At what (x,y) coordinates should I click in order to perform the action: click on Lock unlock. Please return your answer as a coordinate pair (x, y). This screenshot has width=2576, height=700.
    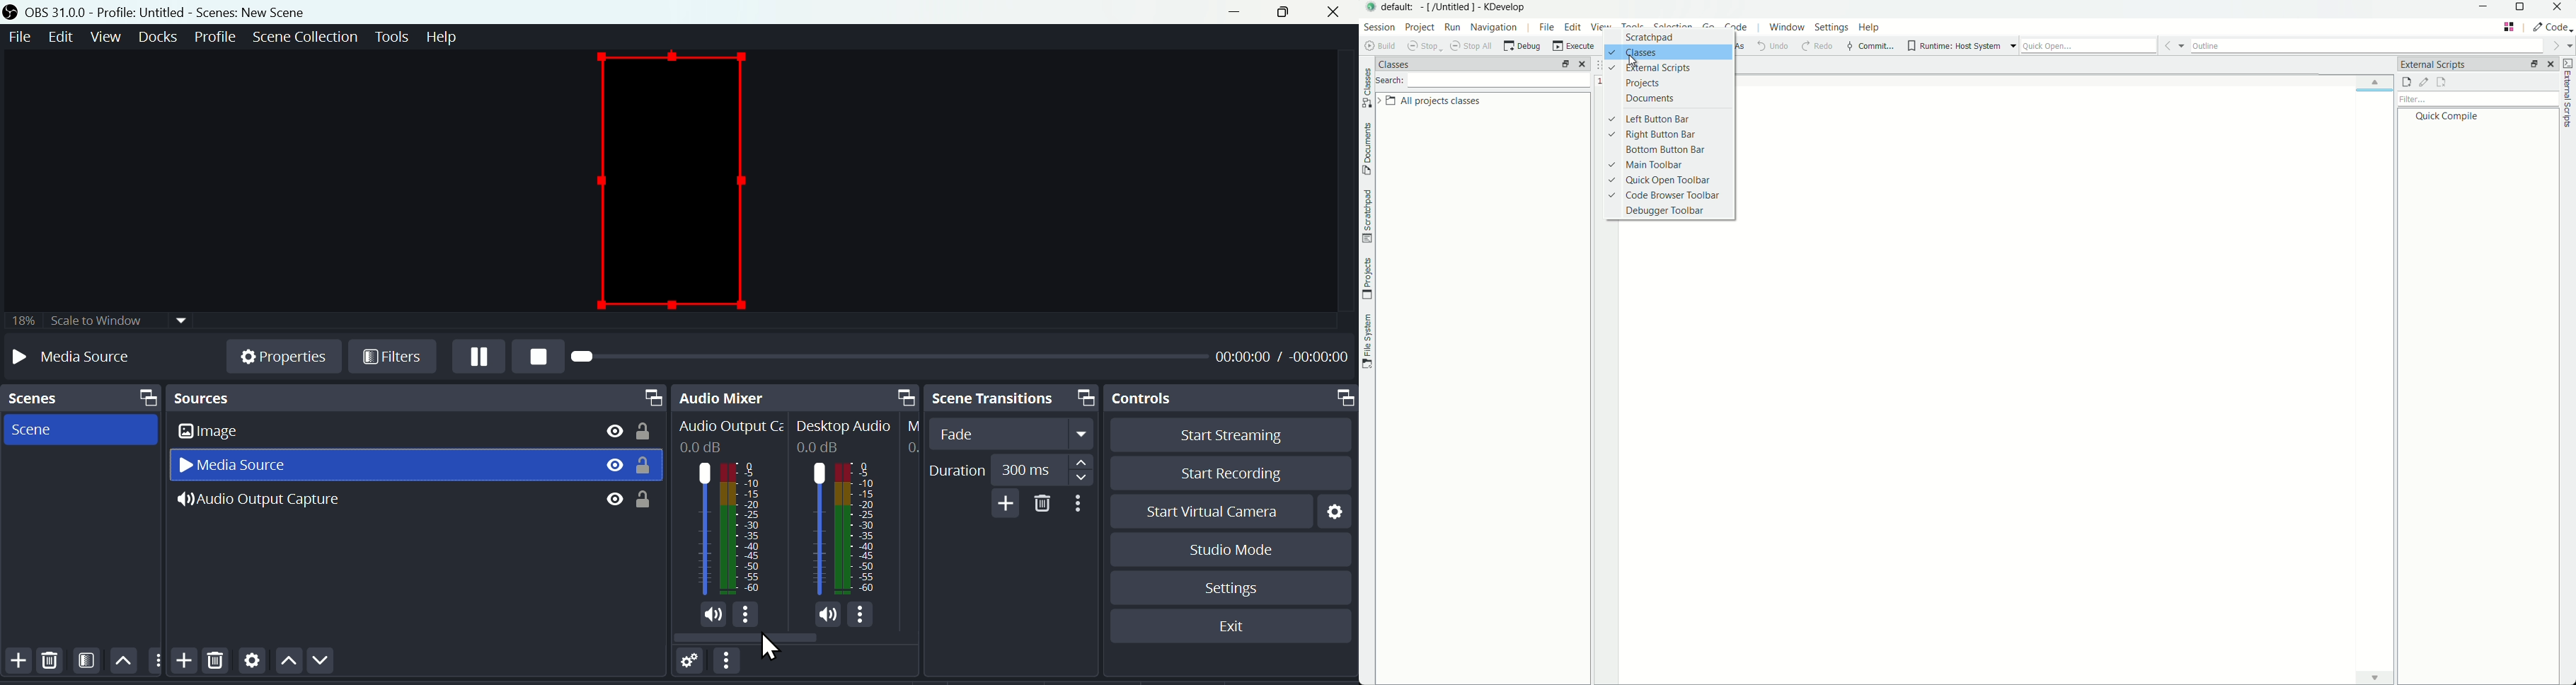
    Looking at the image, I should click on (647, 497).